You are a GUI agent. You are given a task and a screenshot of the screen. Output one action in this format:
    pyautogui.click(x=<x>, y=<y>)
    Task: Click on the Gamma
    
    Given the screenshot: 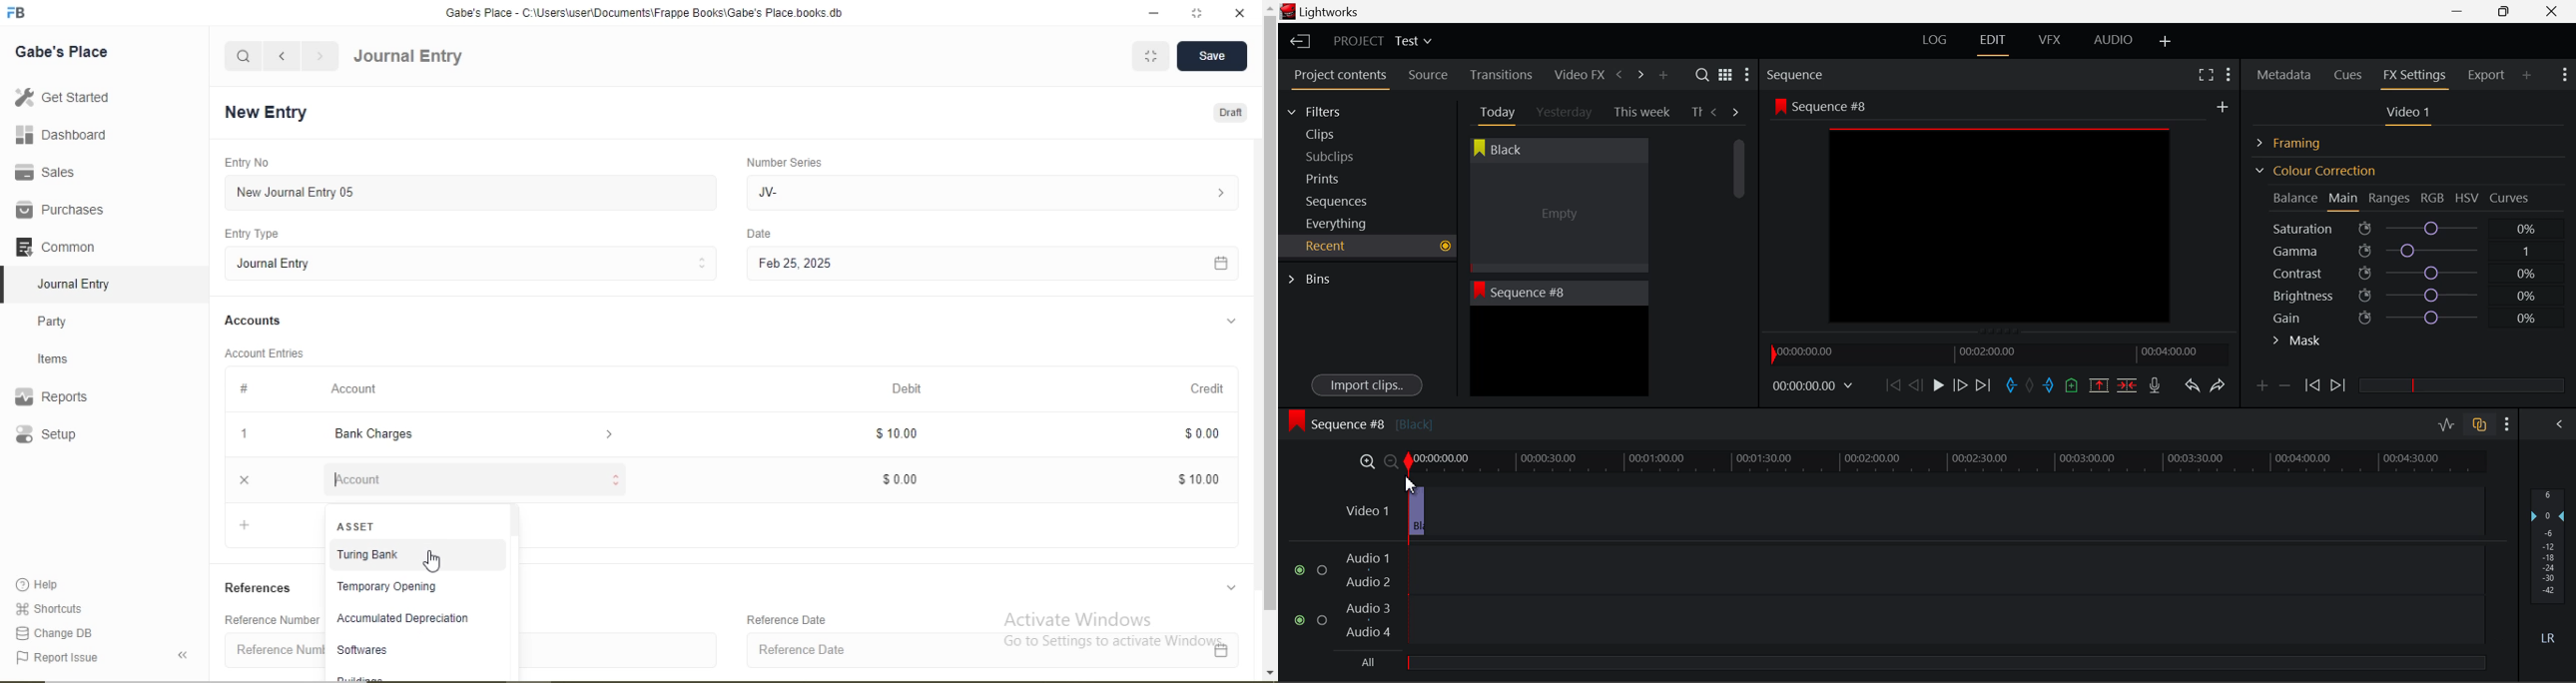 What is the action you would take?
    pyautogui.click(x=2411, y=251)
    